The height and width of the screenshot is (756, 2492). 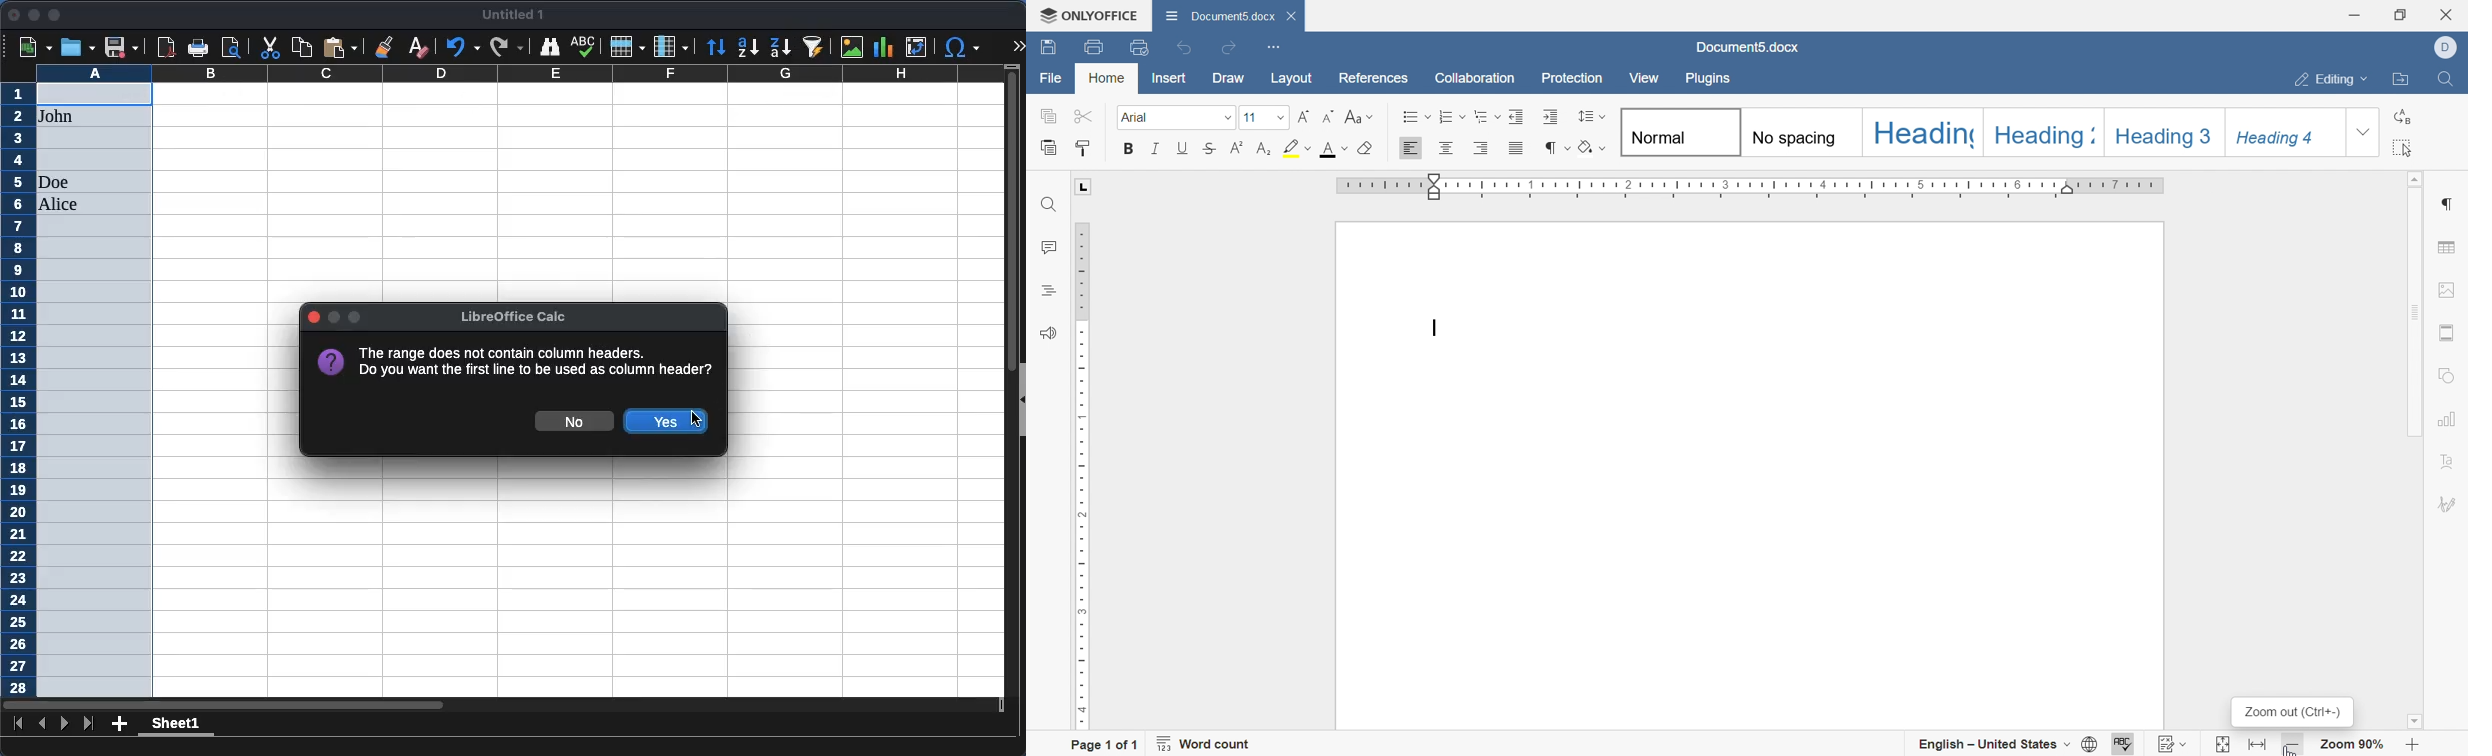 I want to click on Normal, so click(x=1678, y=132).